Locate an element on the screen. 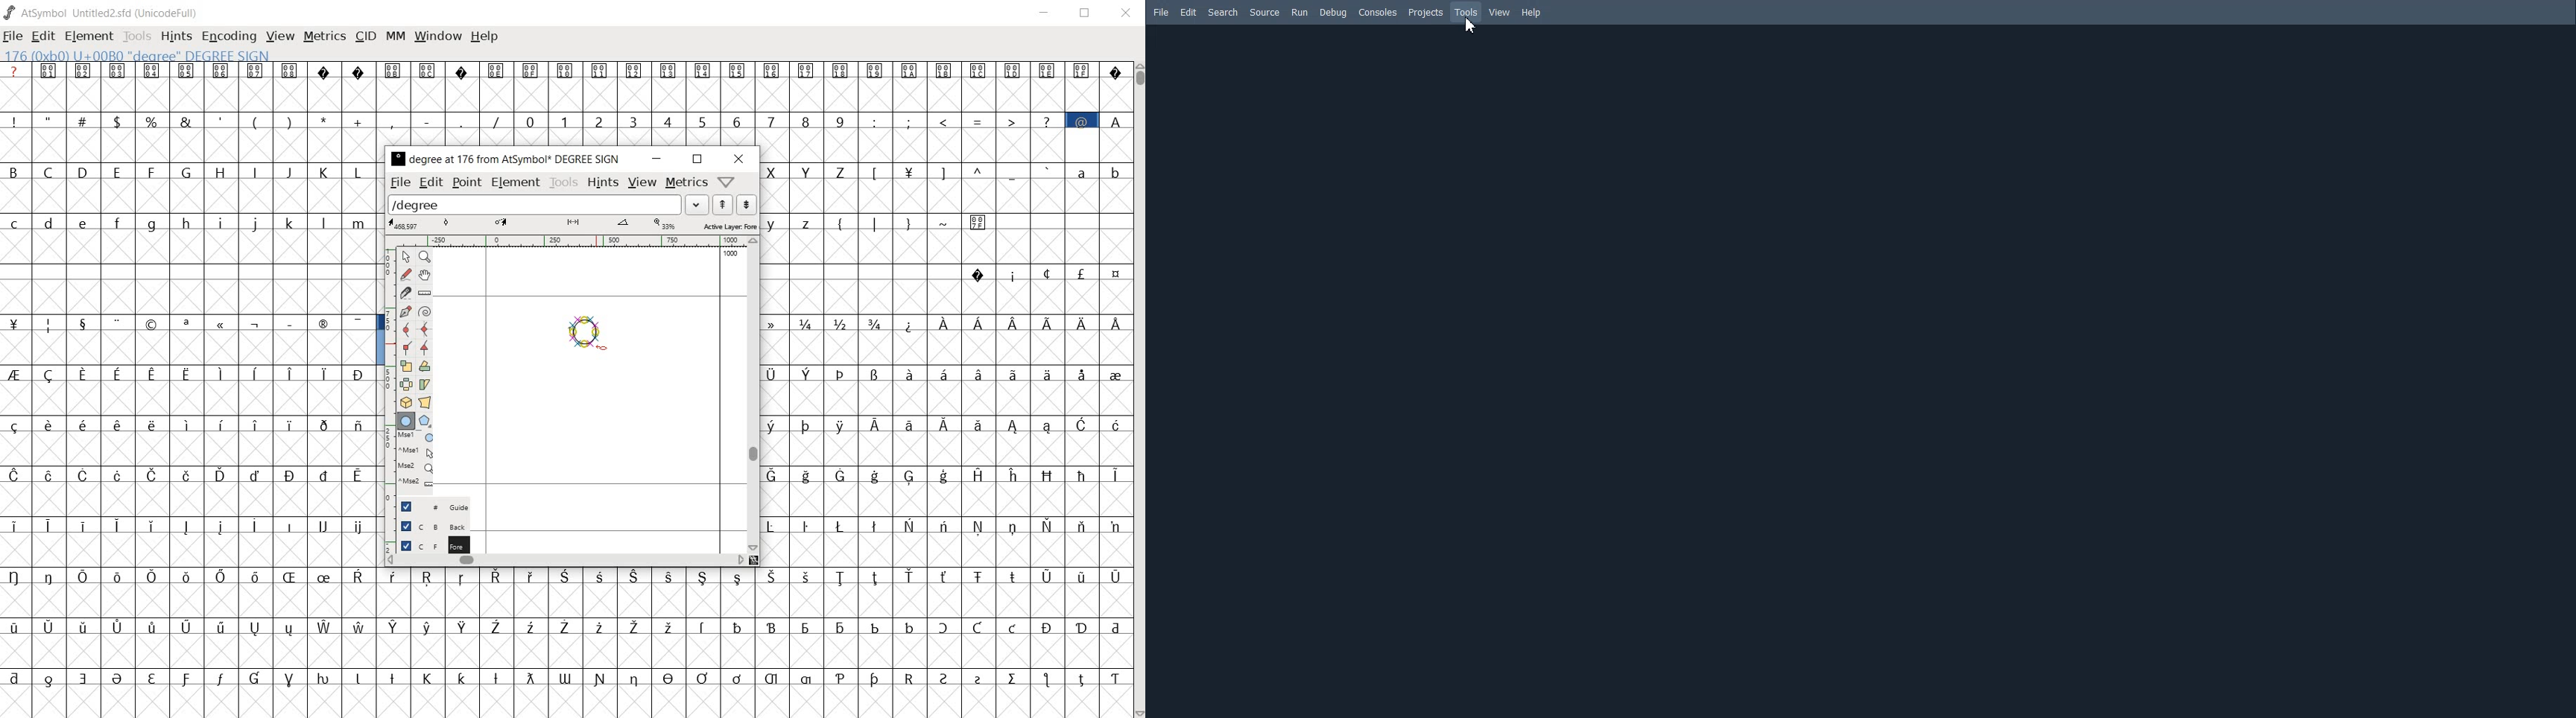 The height and width of the screenshot is (728, 2576). Source is located at coordinates (1264, 13).